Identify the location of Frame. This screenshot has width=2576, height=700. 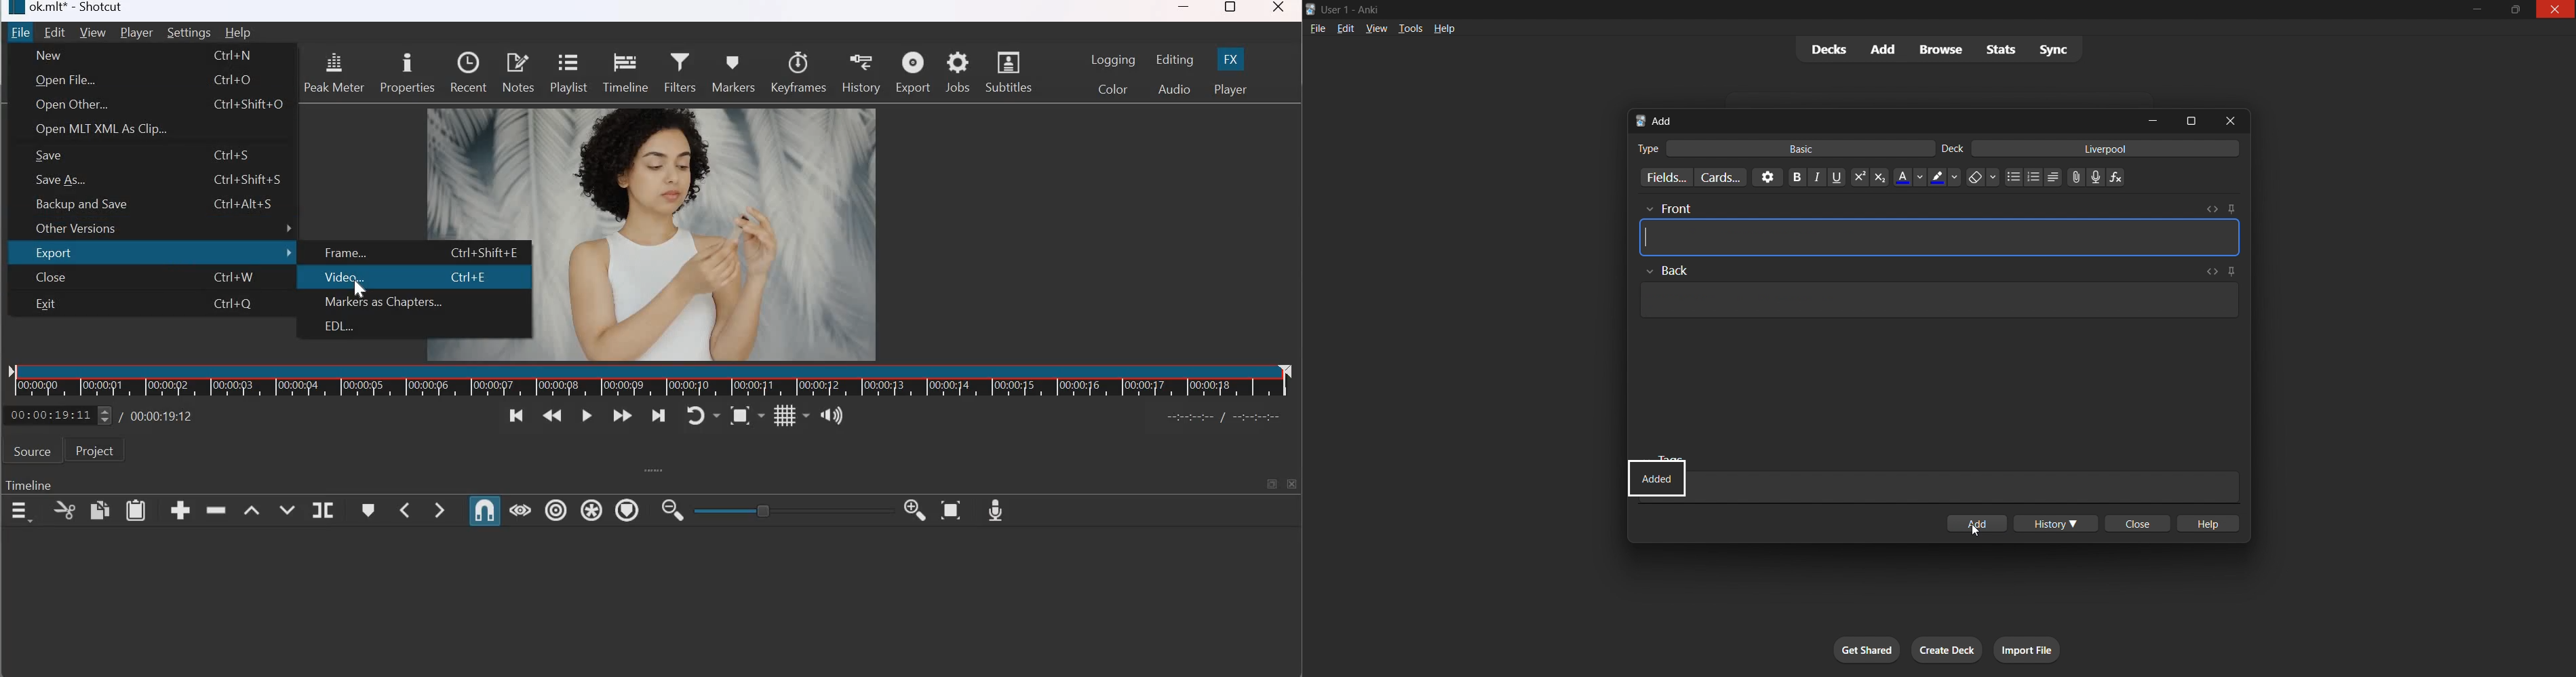
(347, 253).